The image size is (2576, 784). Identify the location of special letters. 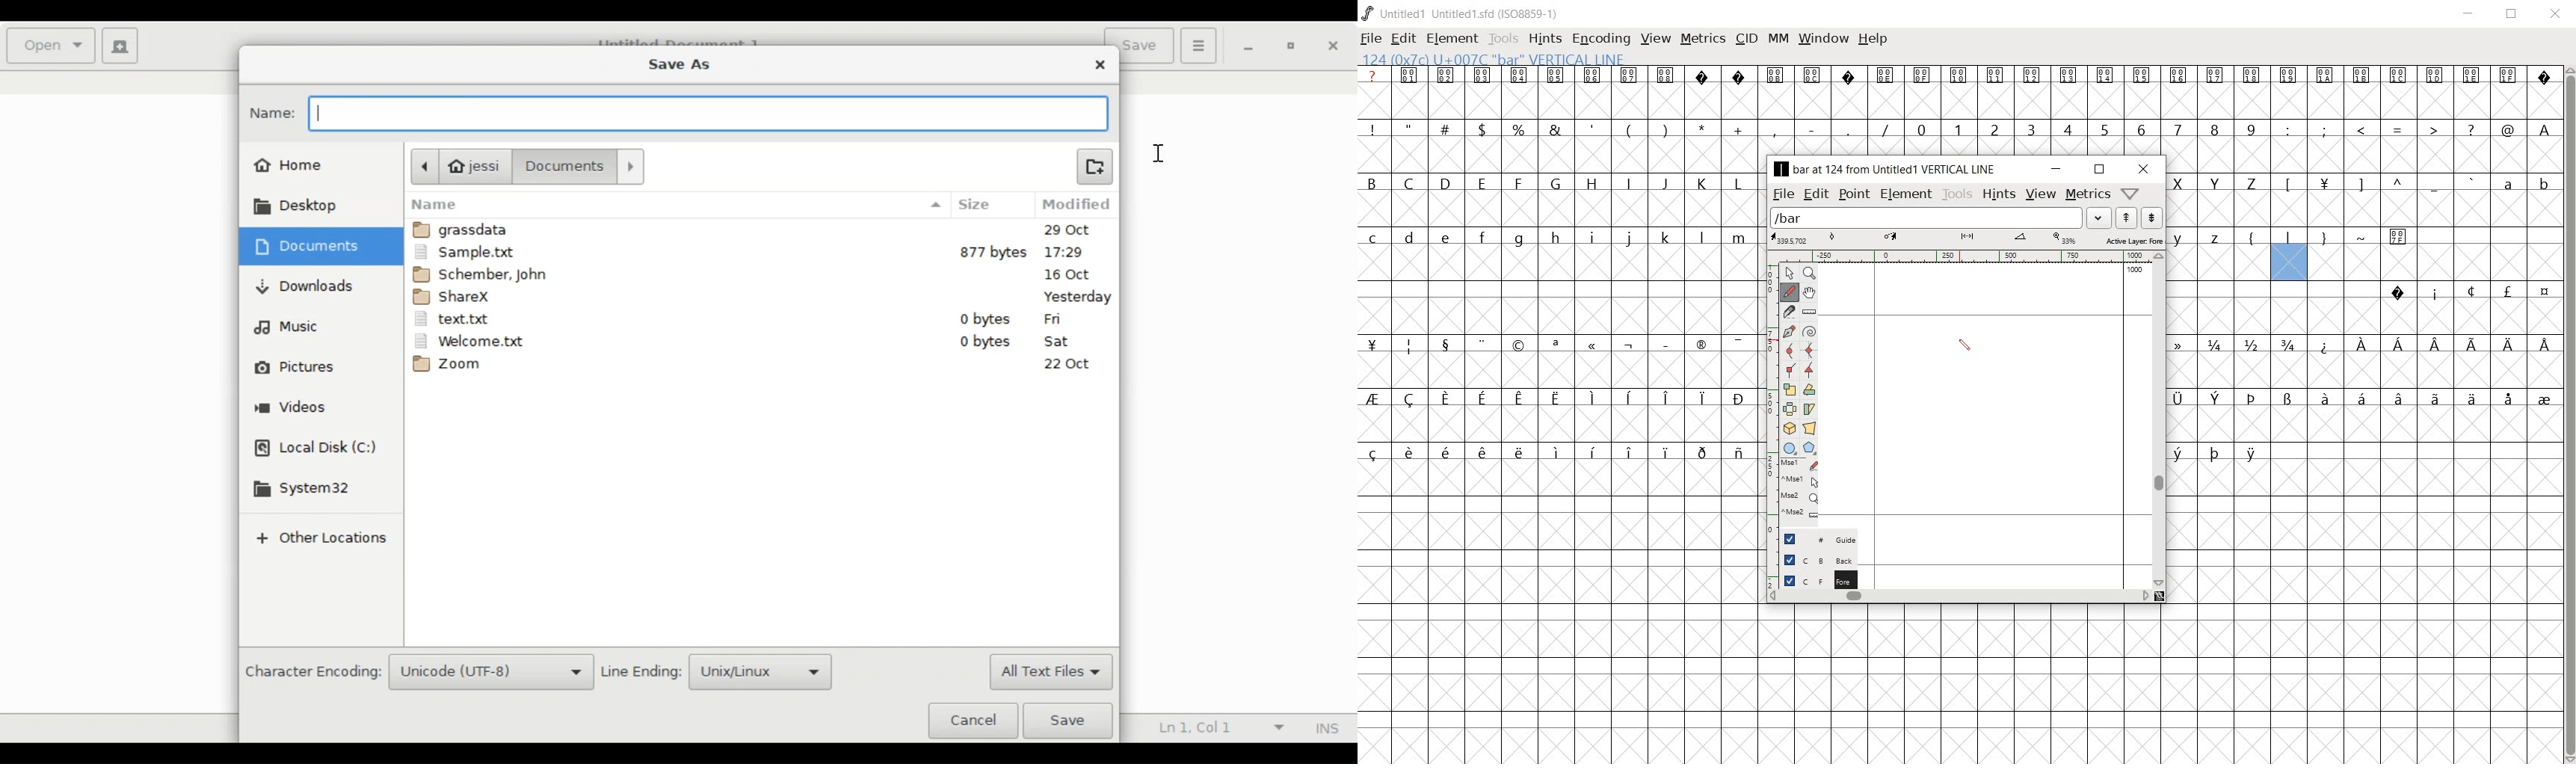
(2364, 397).